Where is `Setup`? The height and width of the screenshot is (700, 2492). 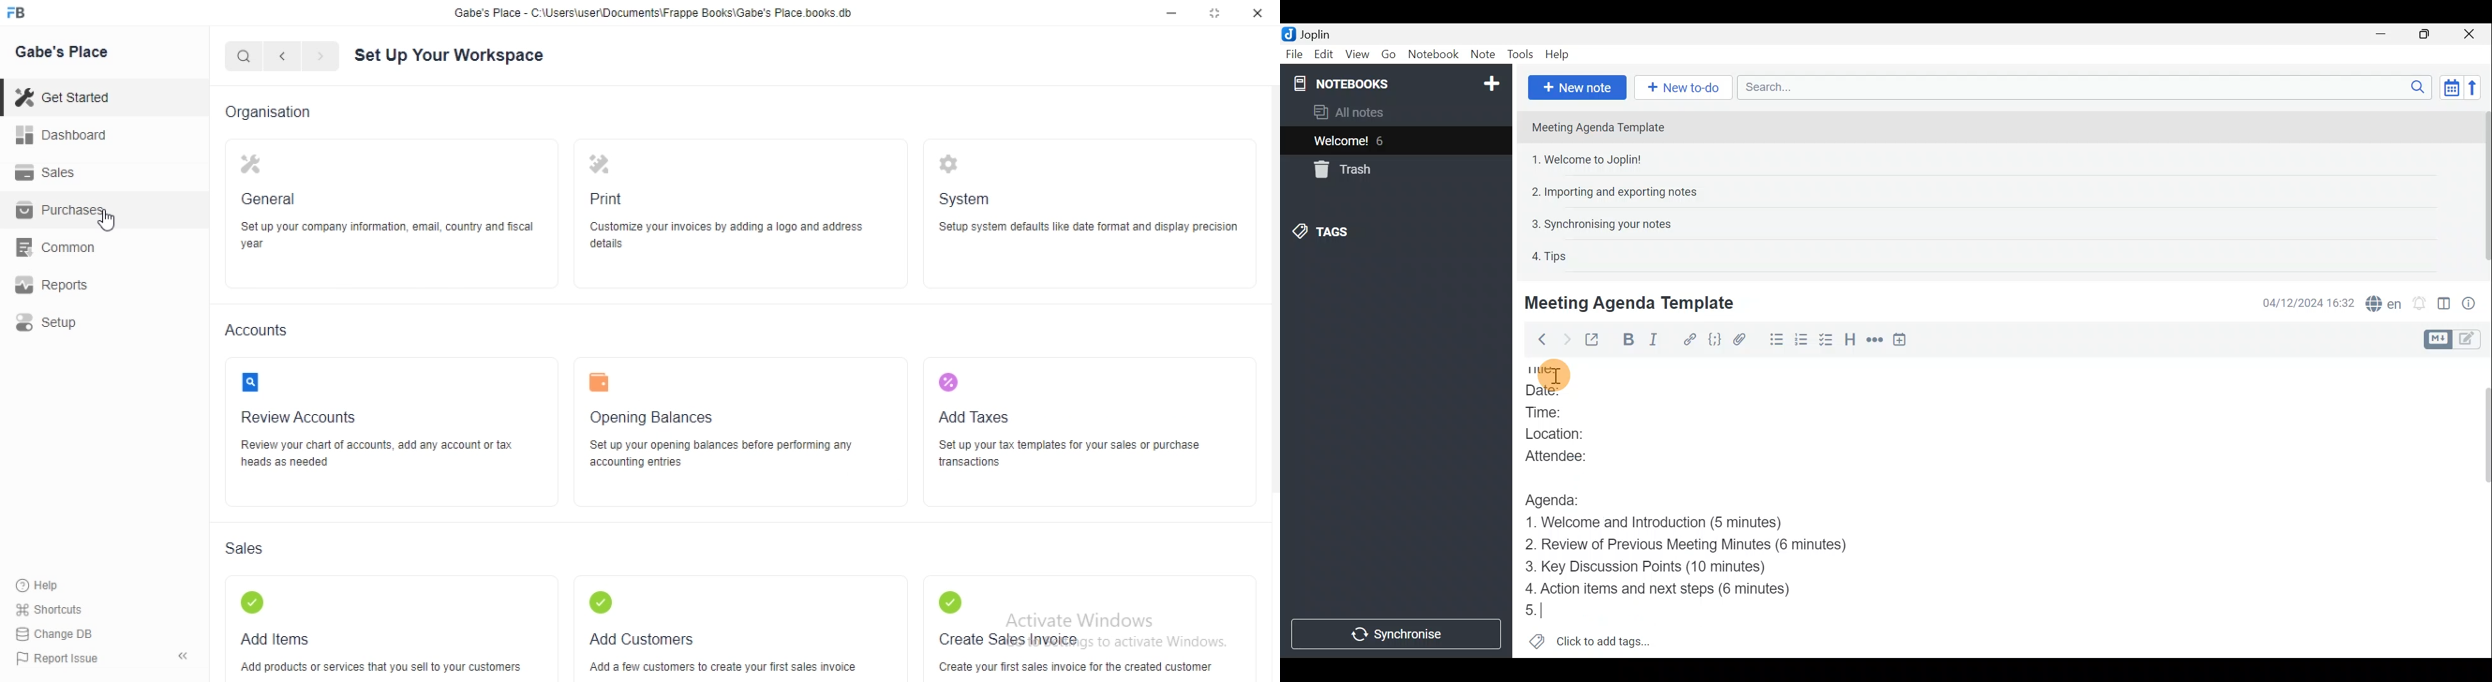 Setup is located at coordinates (104, 322).